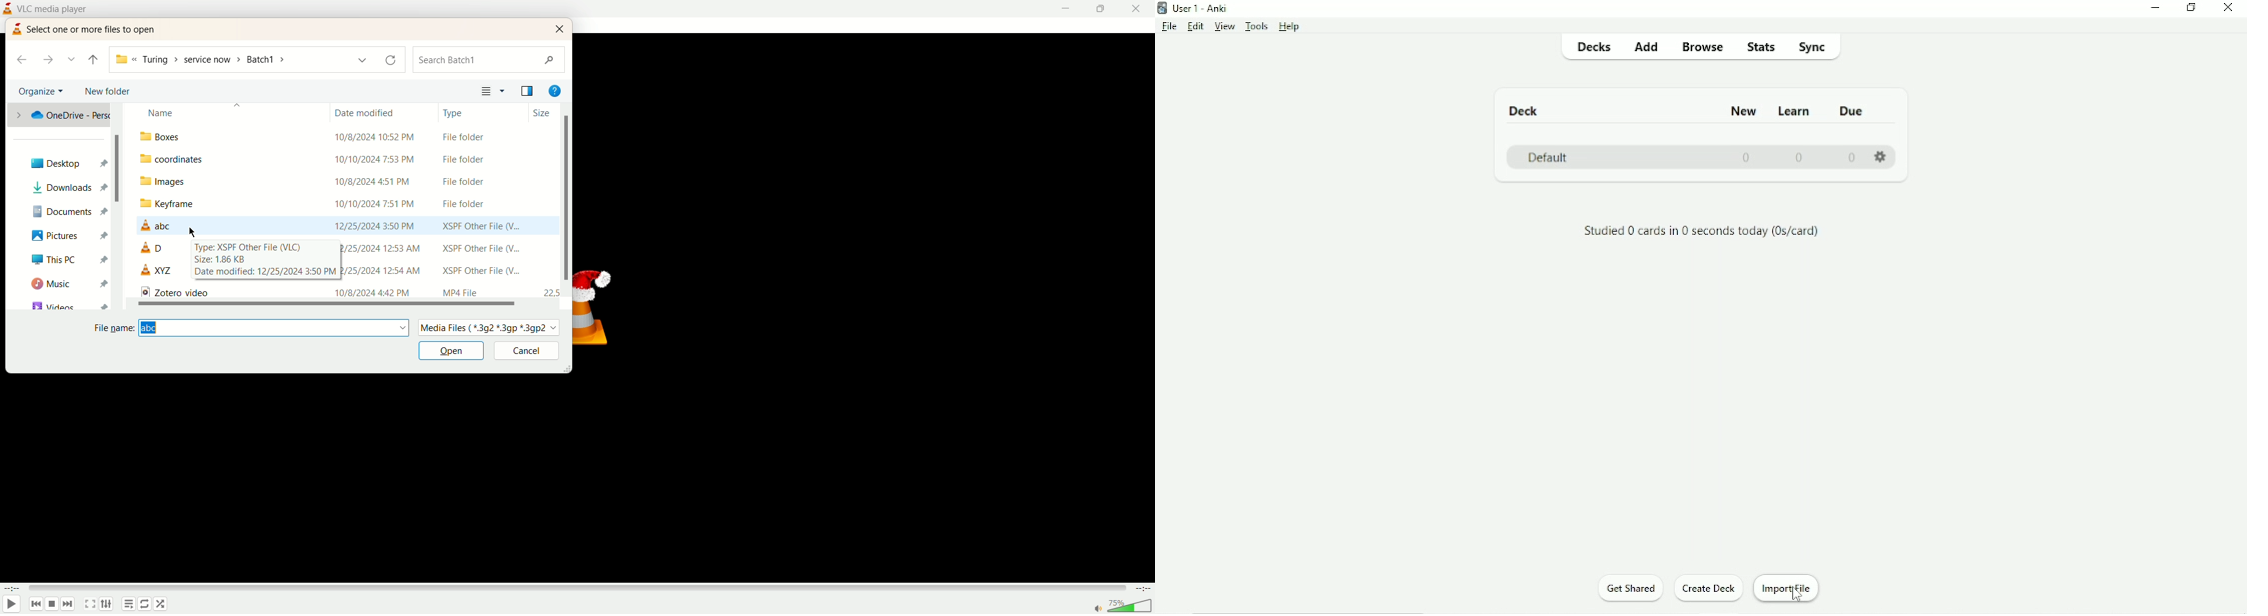 The image size is (2268, 616). Describe the element at coordinates (347, 135) in the screenshot. I see `folder` at that location.